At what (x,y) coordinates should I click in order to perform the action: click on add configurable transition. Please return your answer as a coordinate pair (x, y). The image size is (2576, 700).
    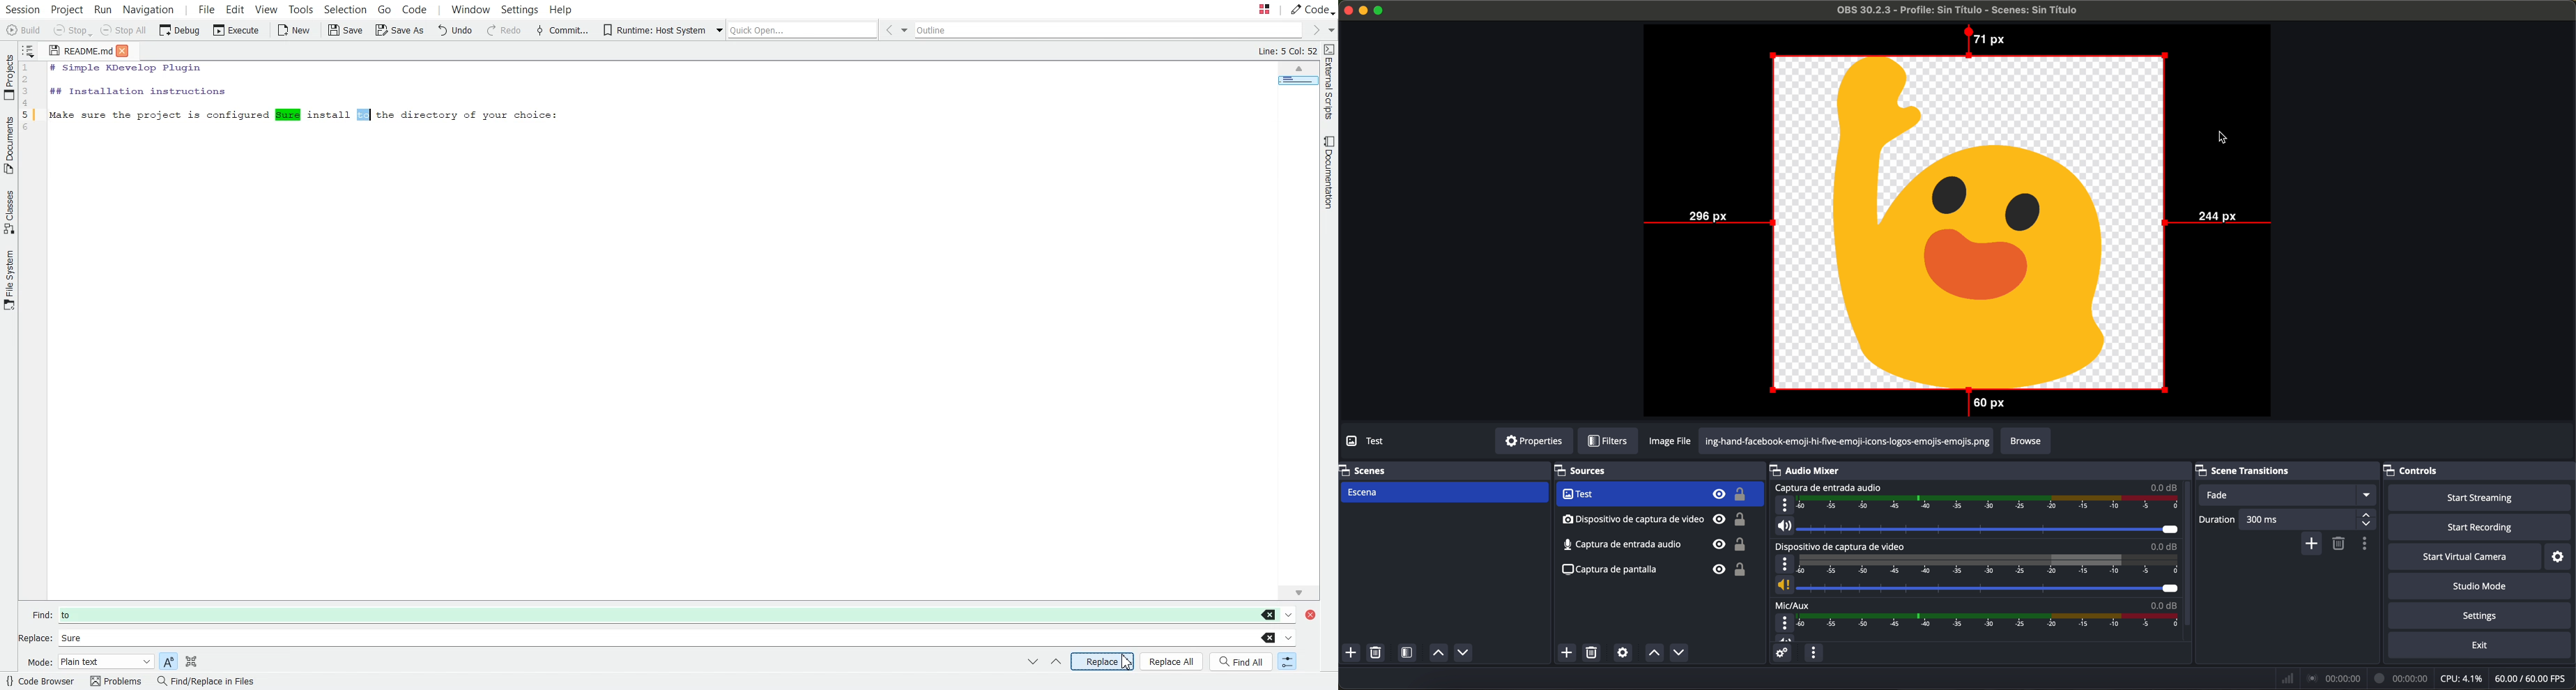
    Looking at the image, I should click on (2313, 544).